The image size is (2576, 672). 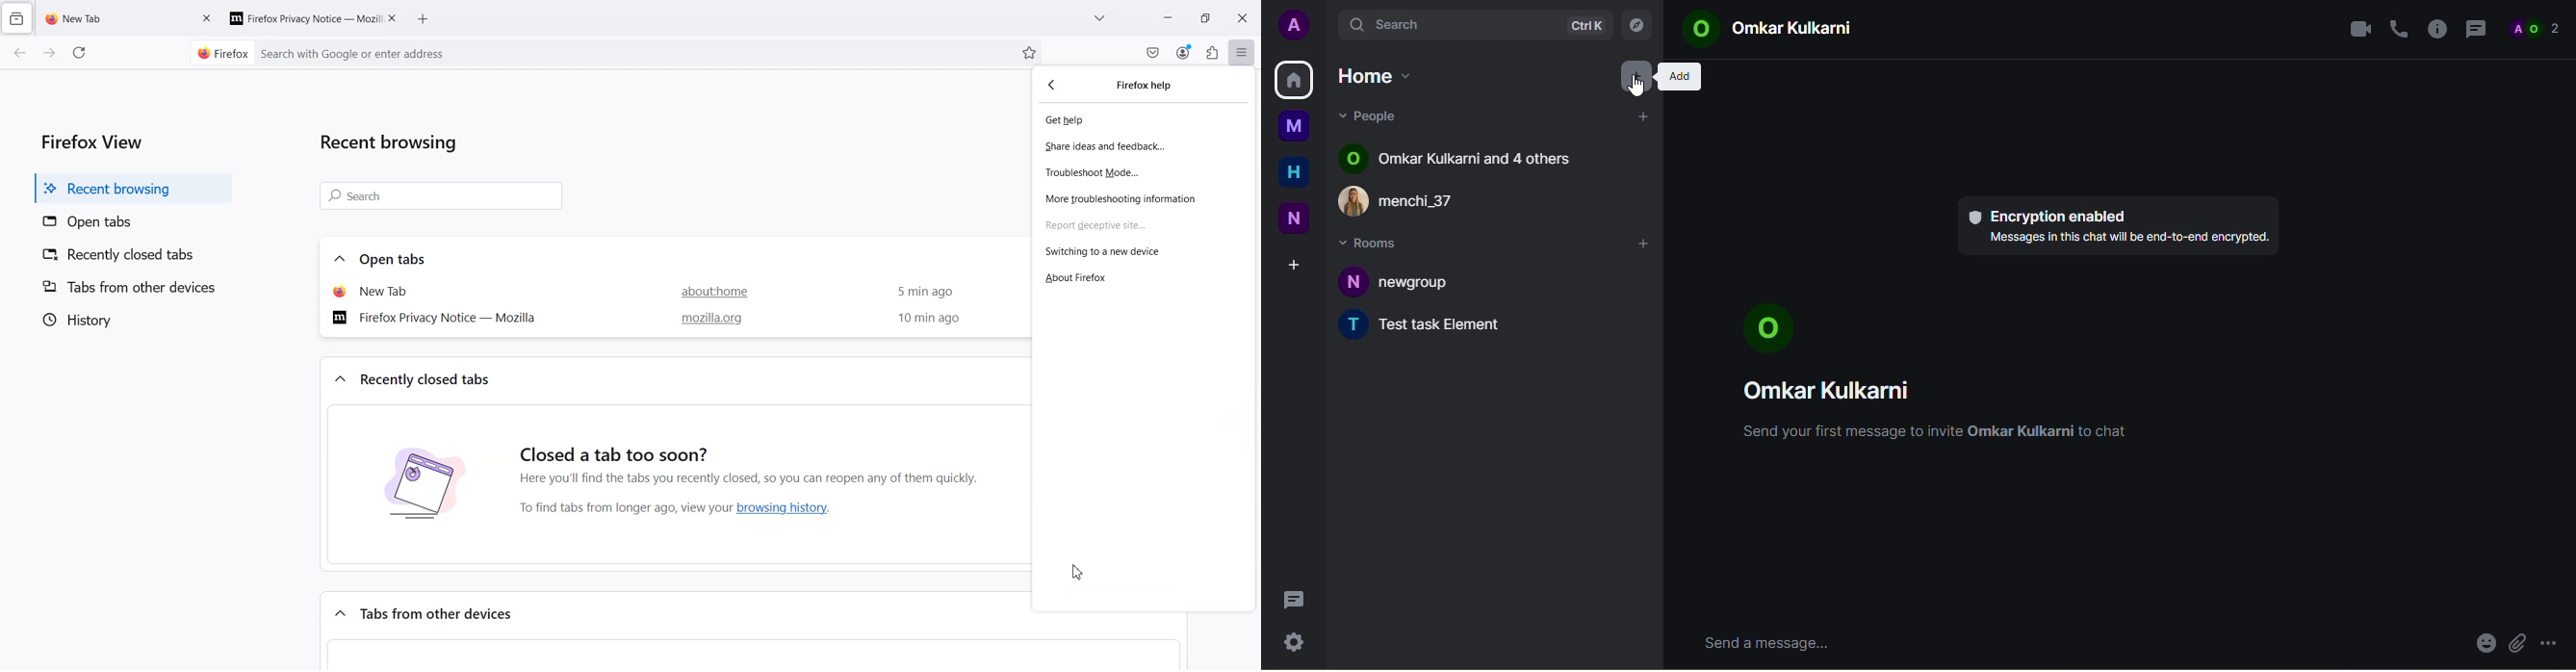 I want to click on people, so click(x=1377, y=116).